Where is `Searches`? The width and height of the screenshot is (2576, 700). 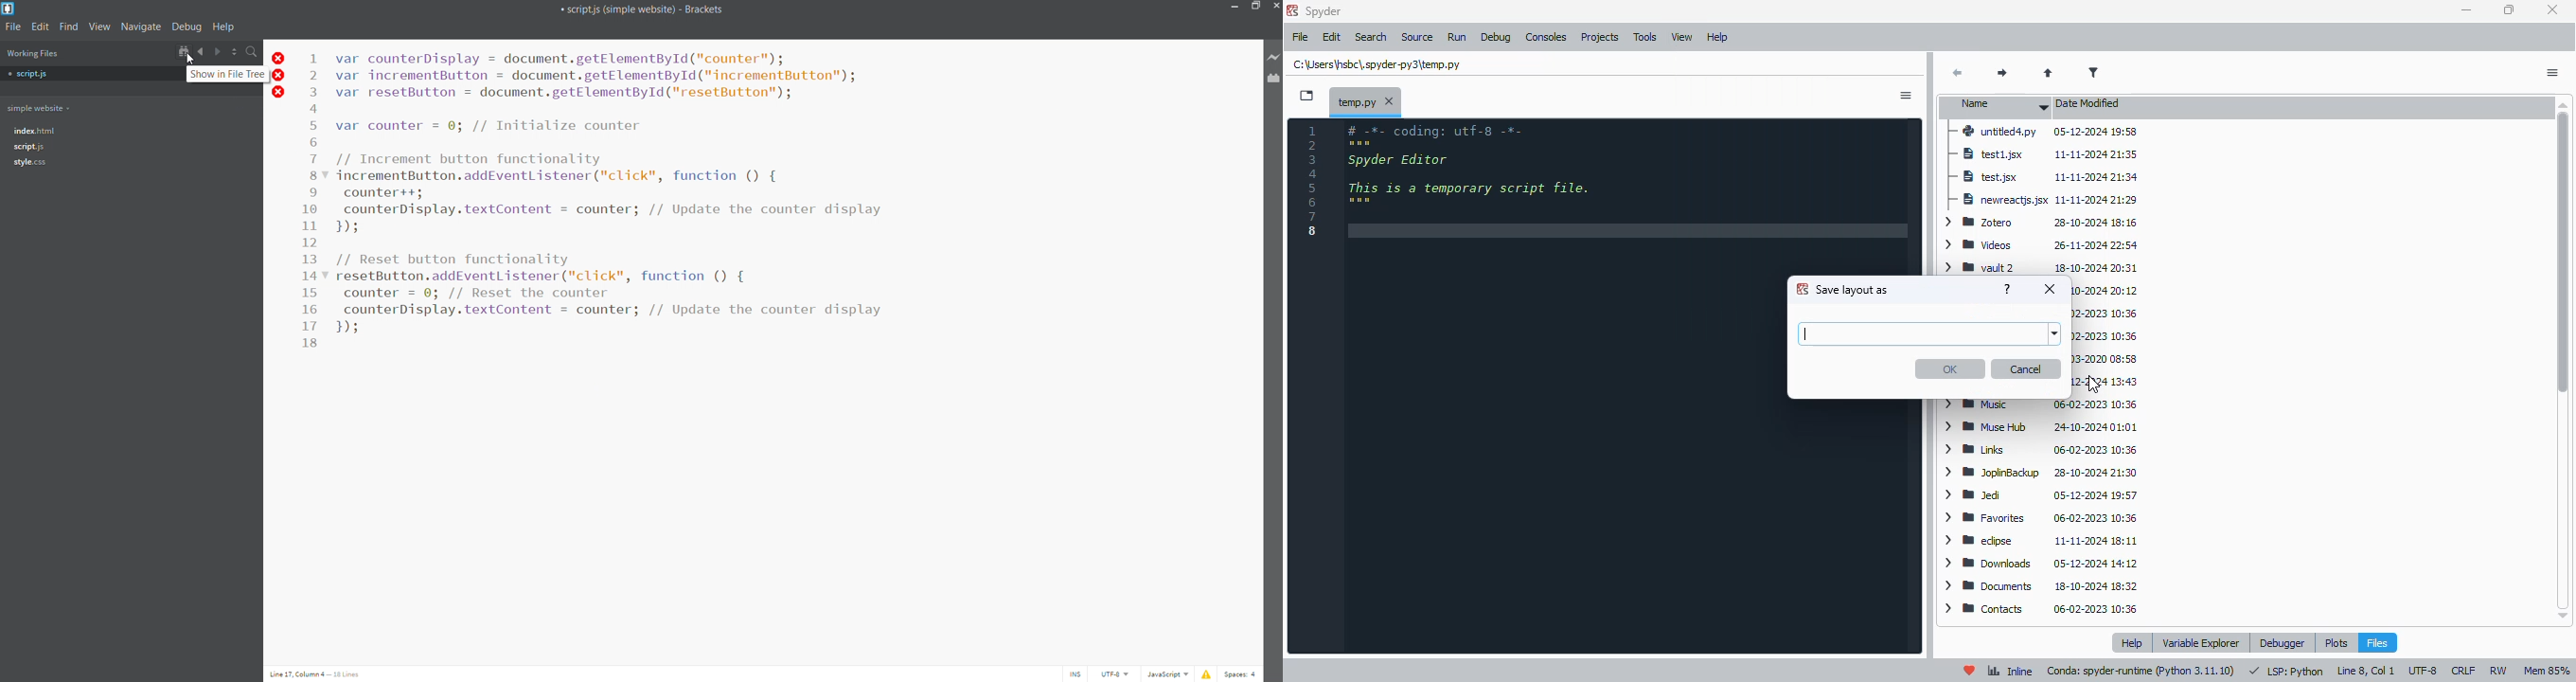
Searches is located at coordinates (2104, 315).